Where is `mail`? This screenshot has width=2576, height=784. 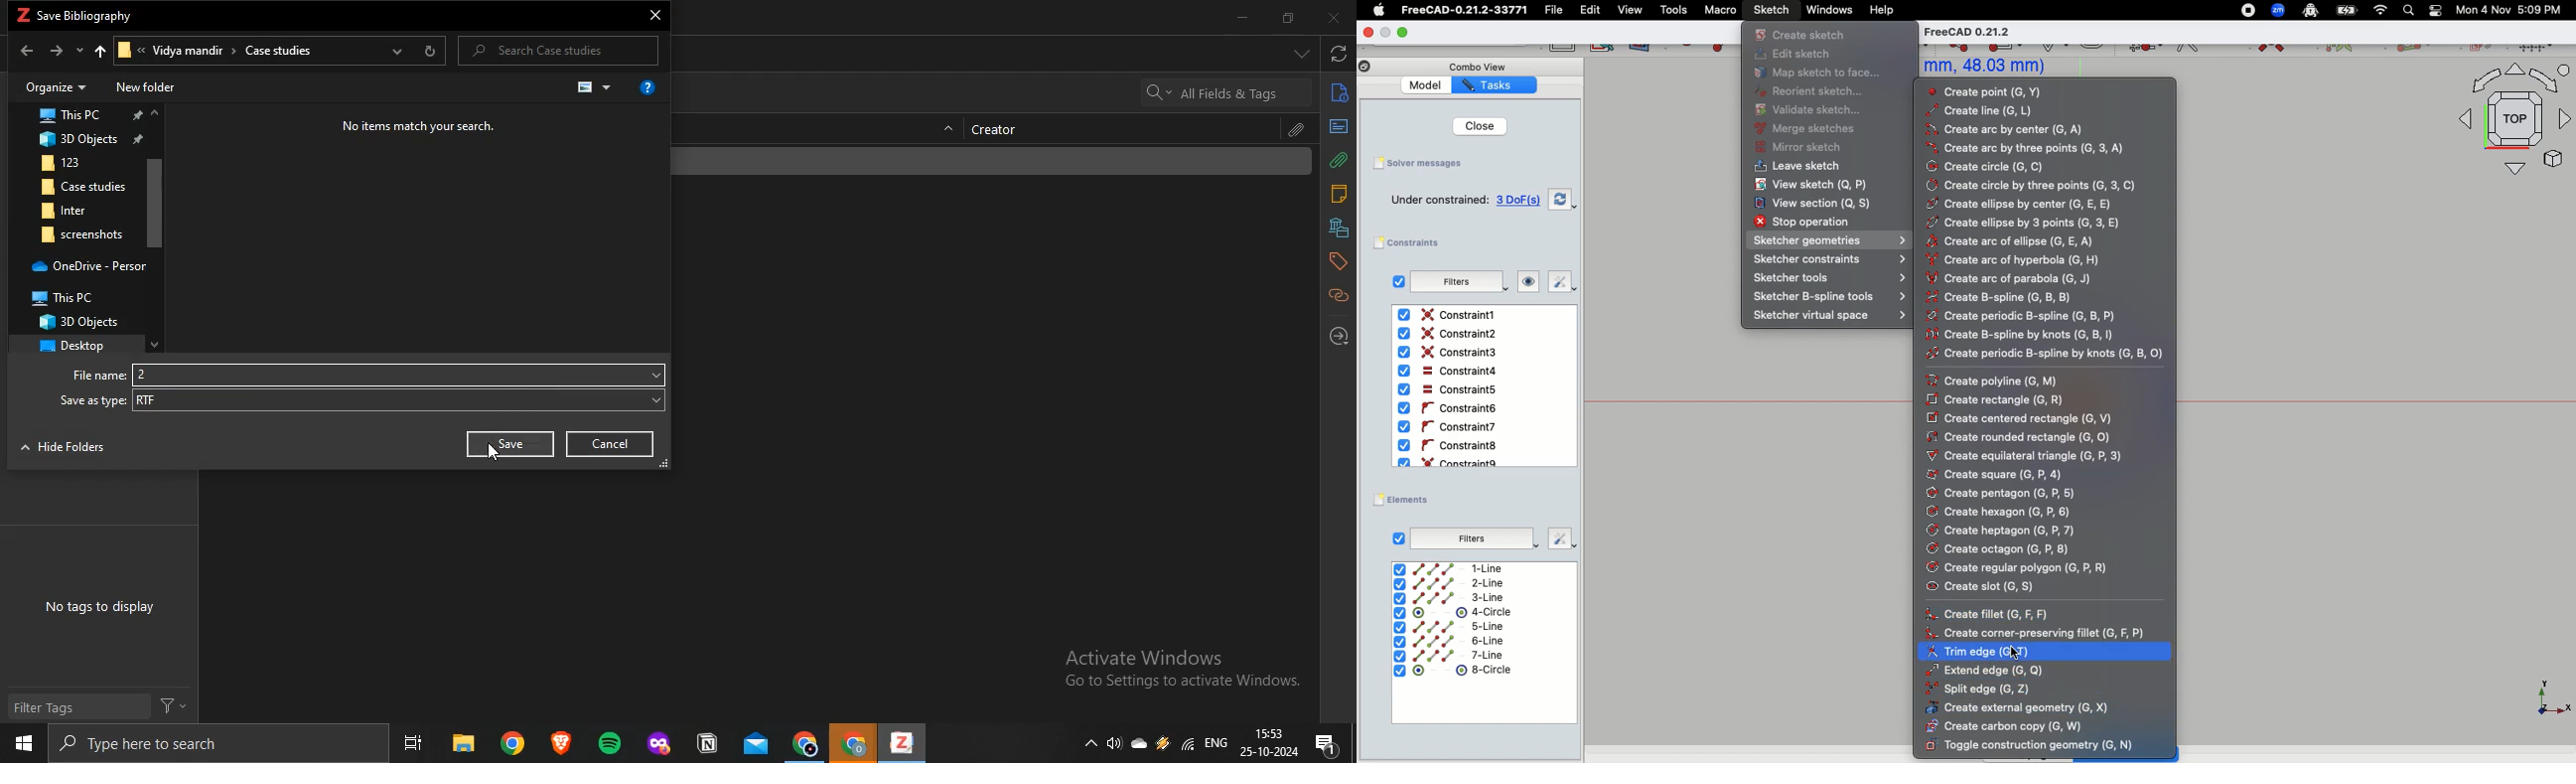 mail is located at coordinates (758, 743).